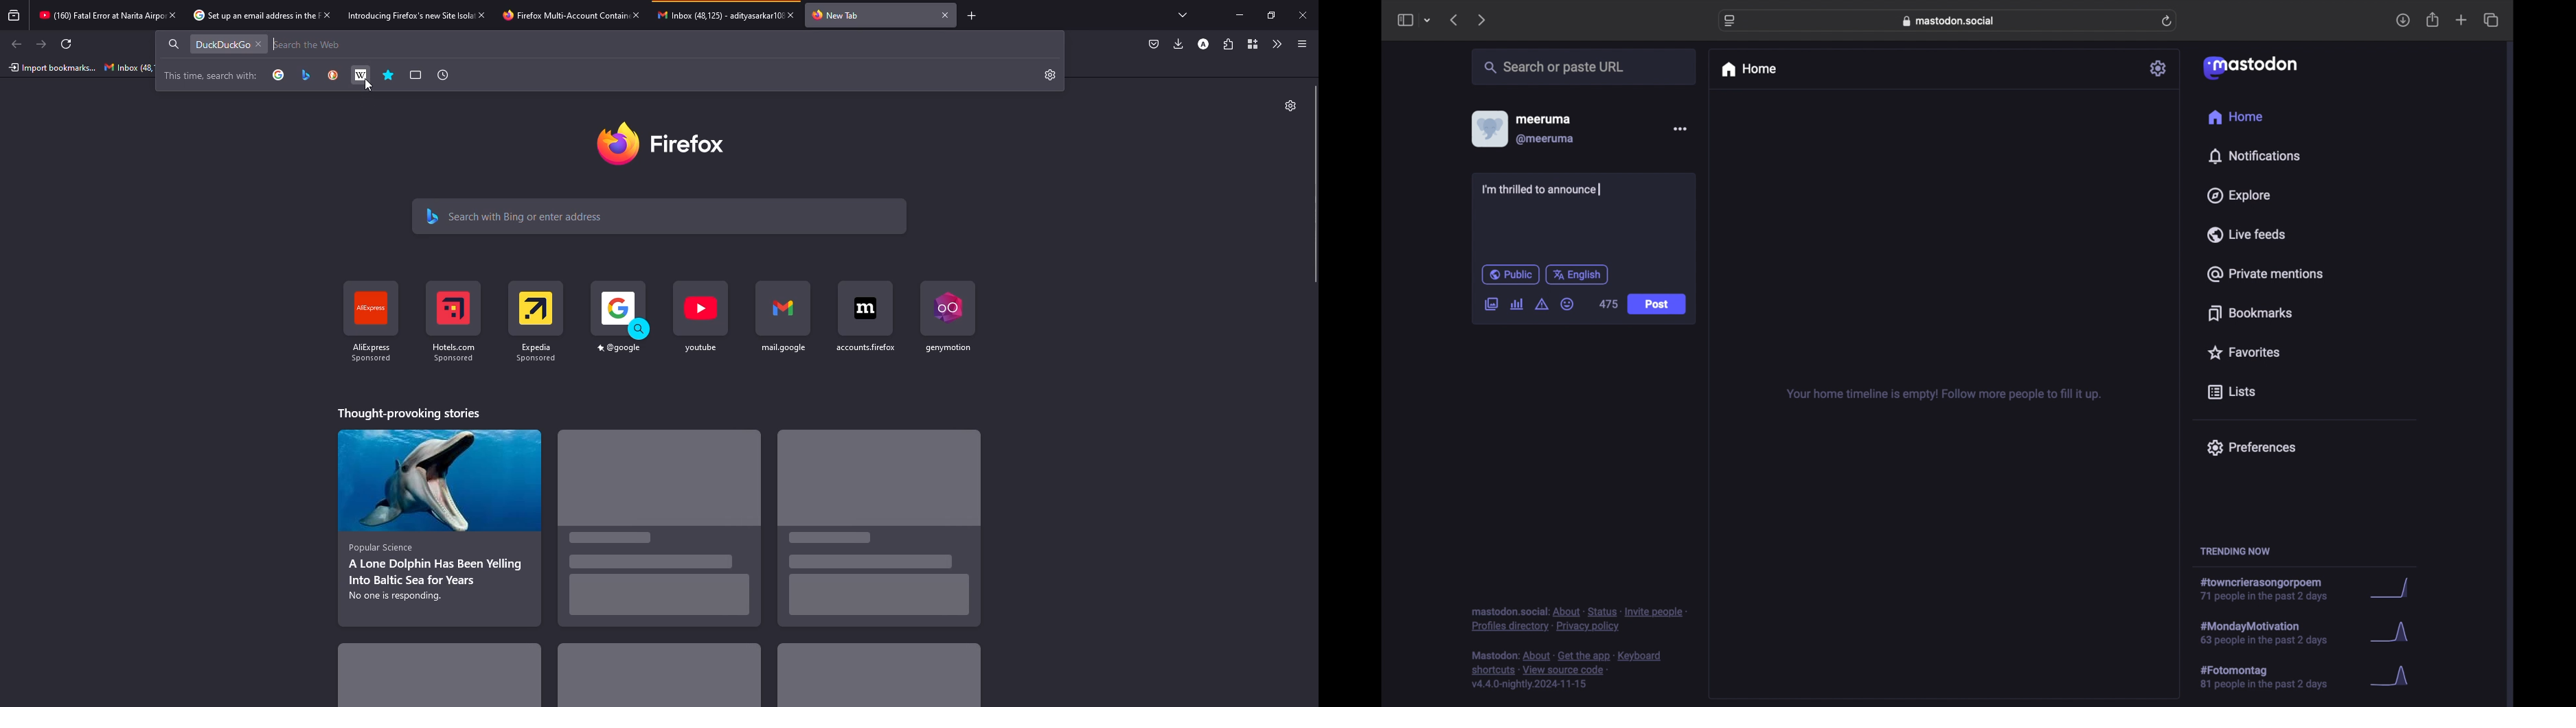 The image size is (2576, 728). Describe the element at coordinates (2264, 274) in the screenshot. I see `private mentions` at that location.